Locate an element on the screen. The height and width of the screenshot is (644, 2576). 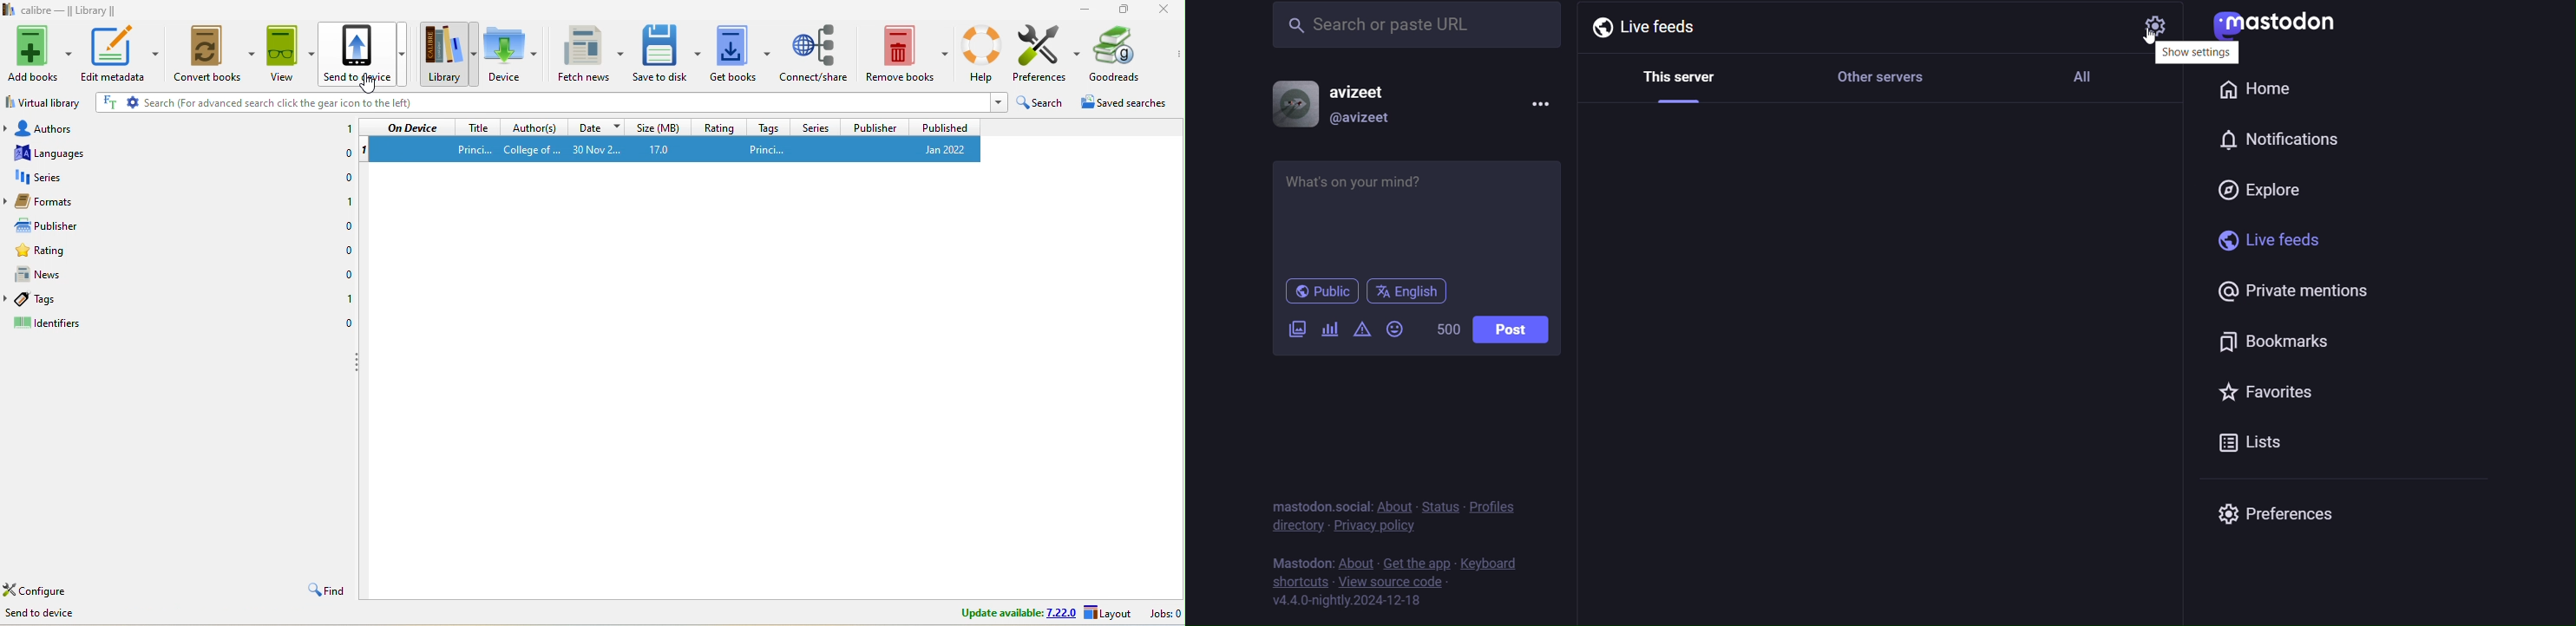
live feeds is located at coordinates (2265, 245).